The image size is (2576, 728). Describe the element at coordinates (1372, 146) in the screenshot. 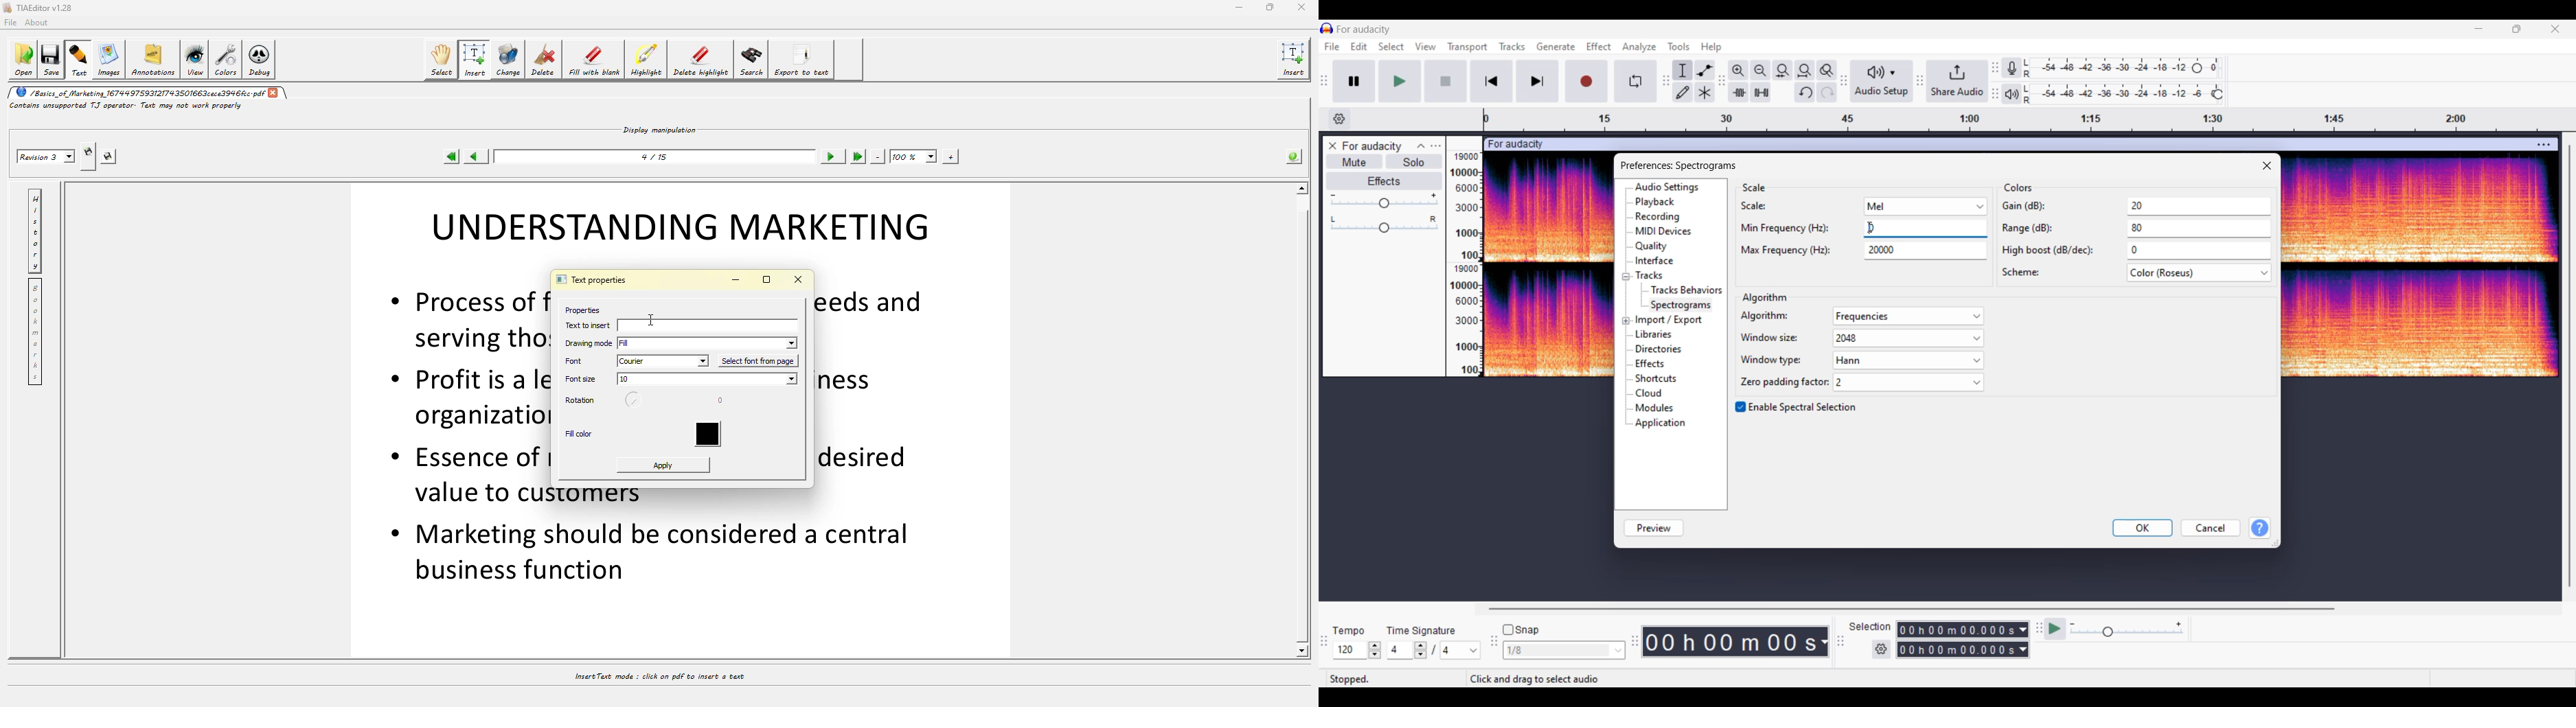

I see `Track name` at that location.